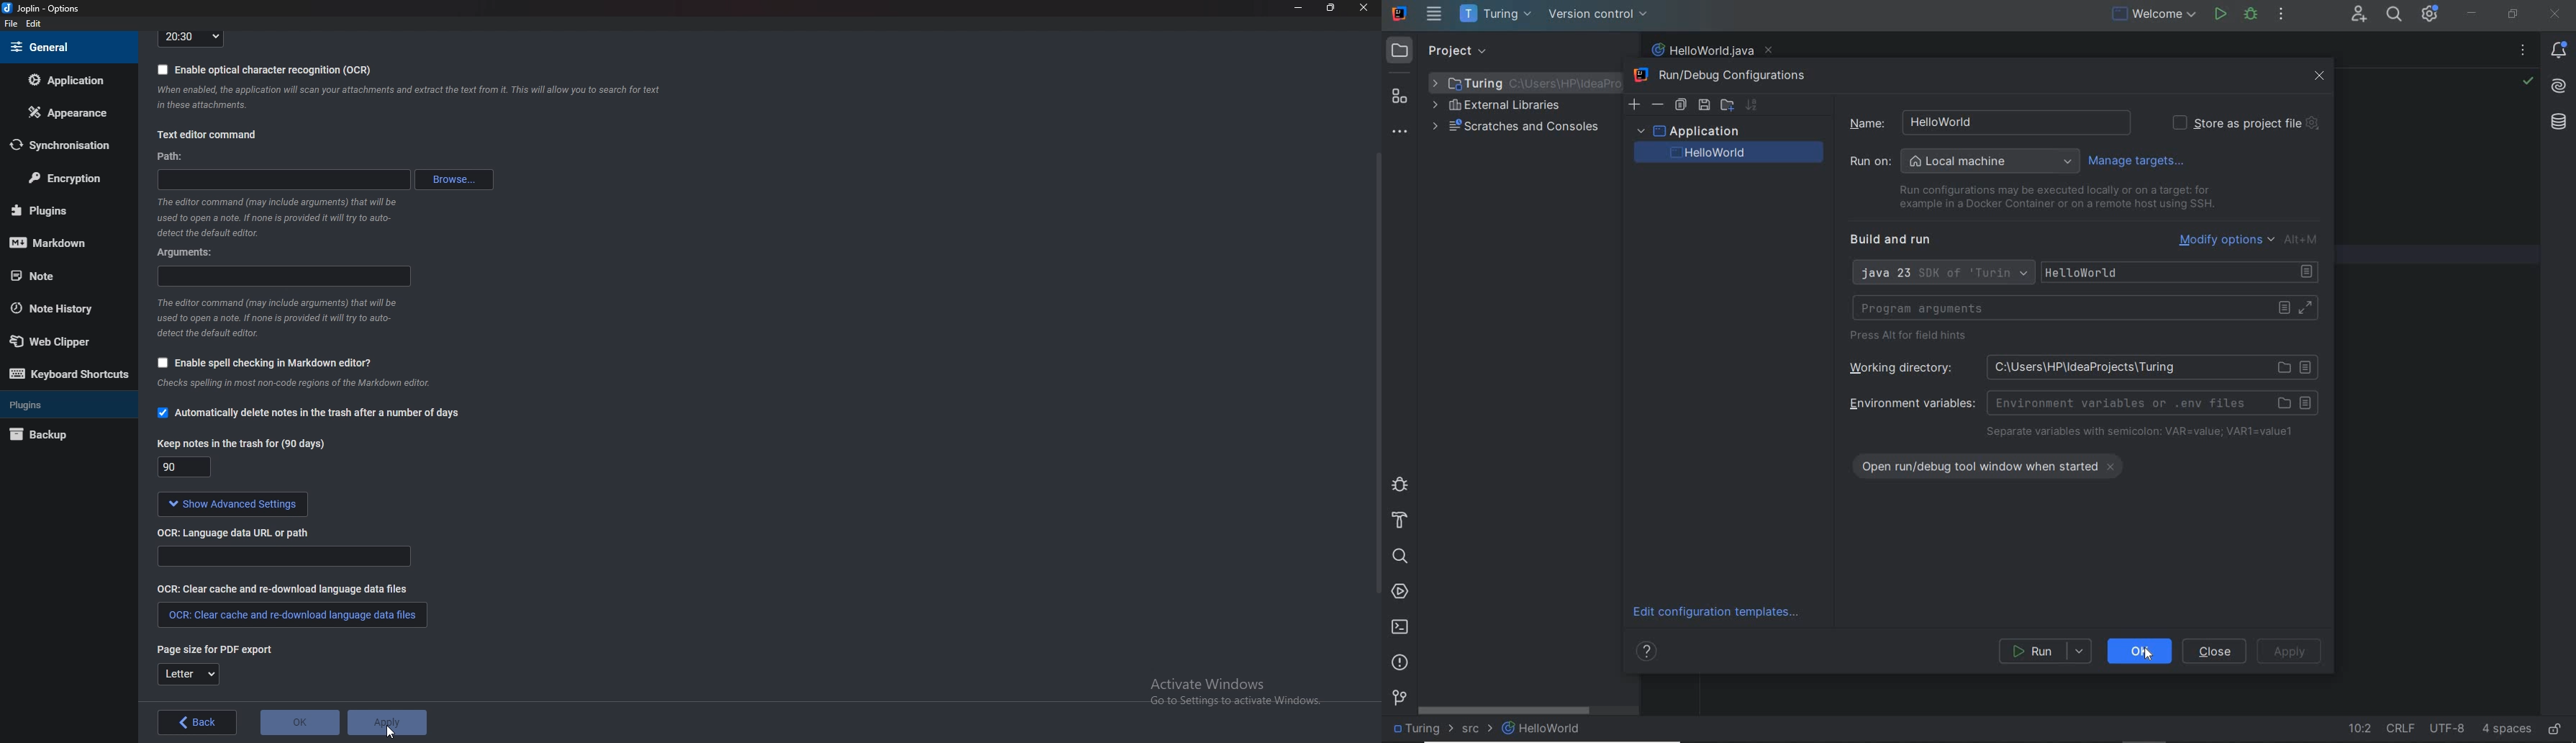  Describe the element at coordinates (230, 505) in the screenshot. I see `show advanced settings` at that location.